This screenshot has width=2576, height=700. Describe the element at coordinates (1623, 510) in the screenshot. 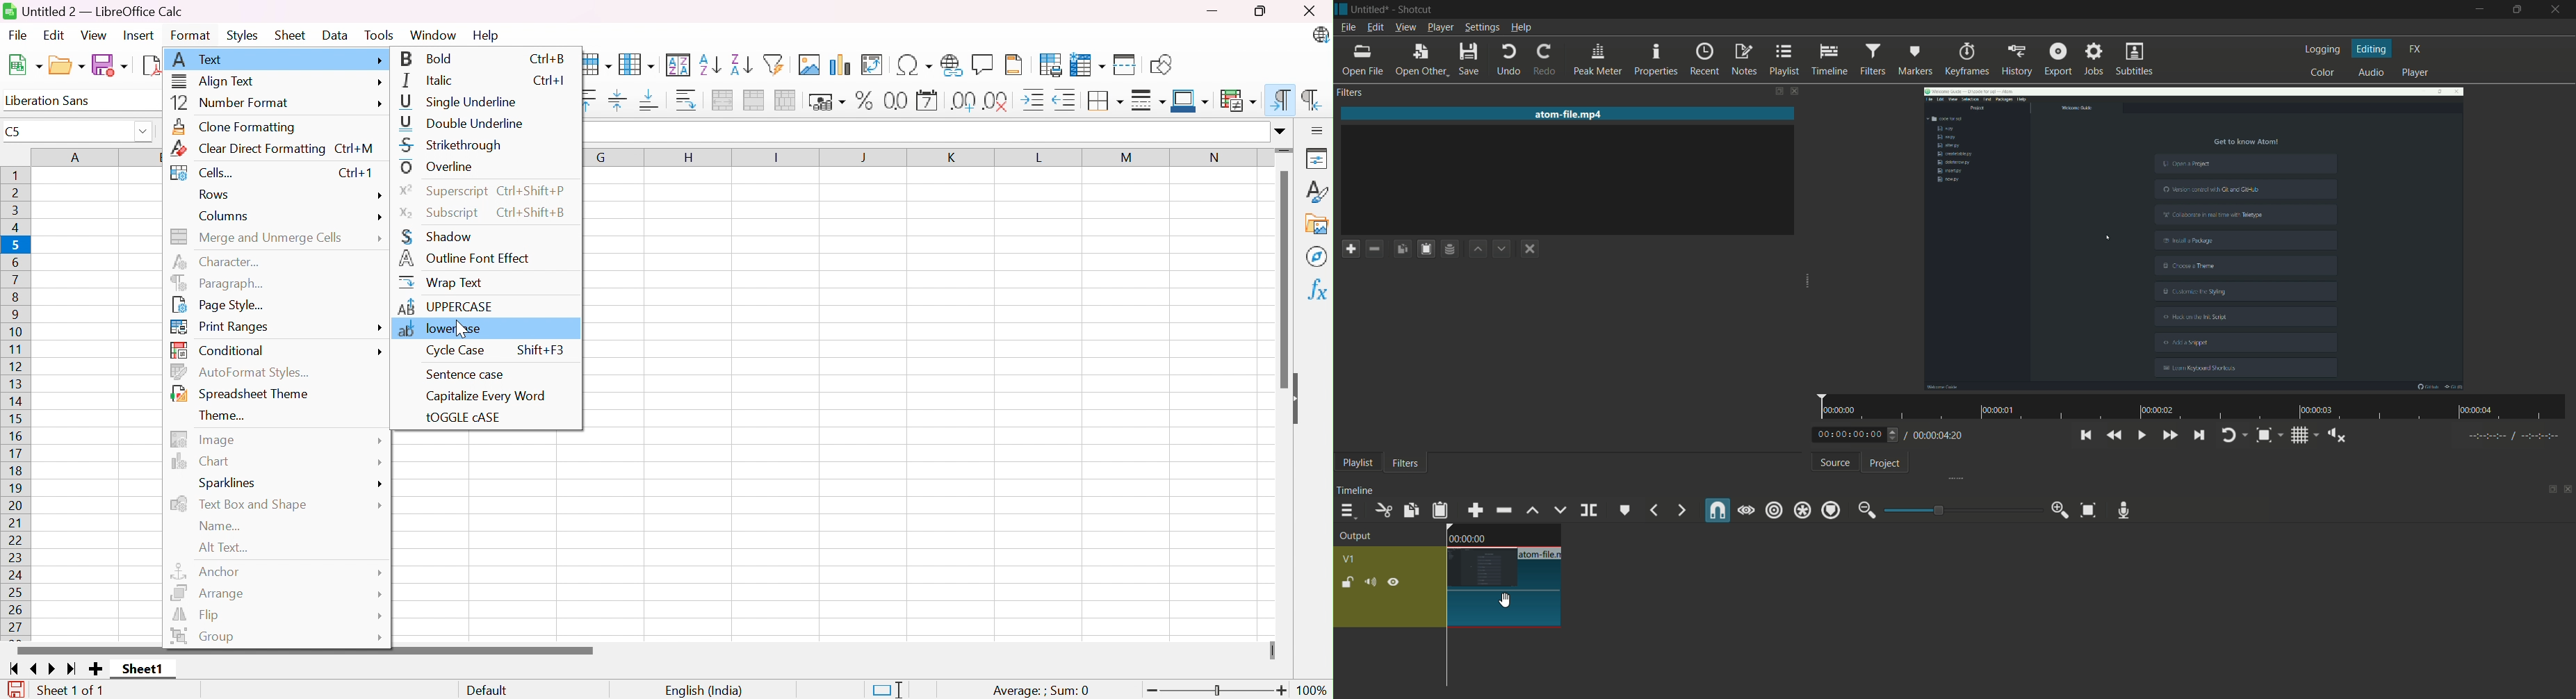

I see `create or edit marker` at that location.